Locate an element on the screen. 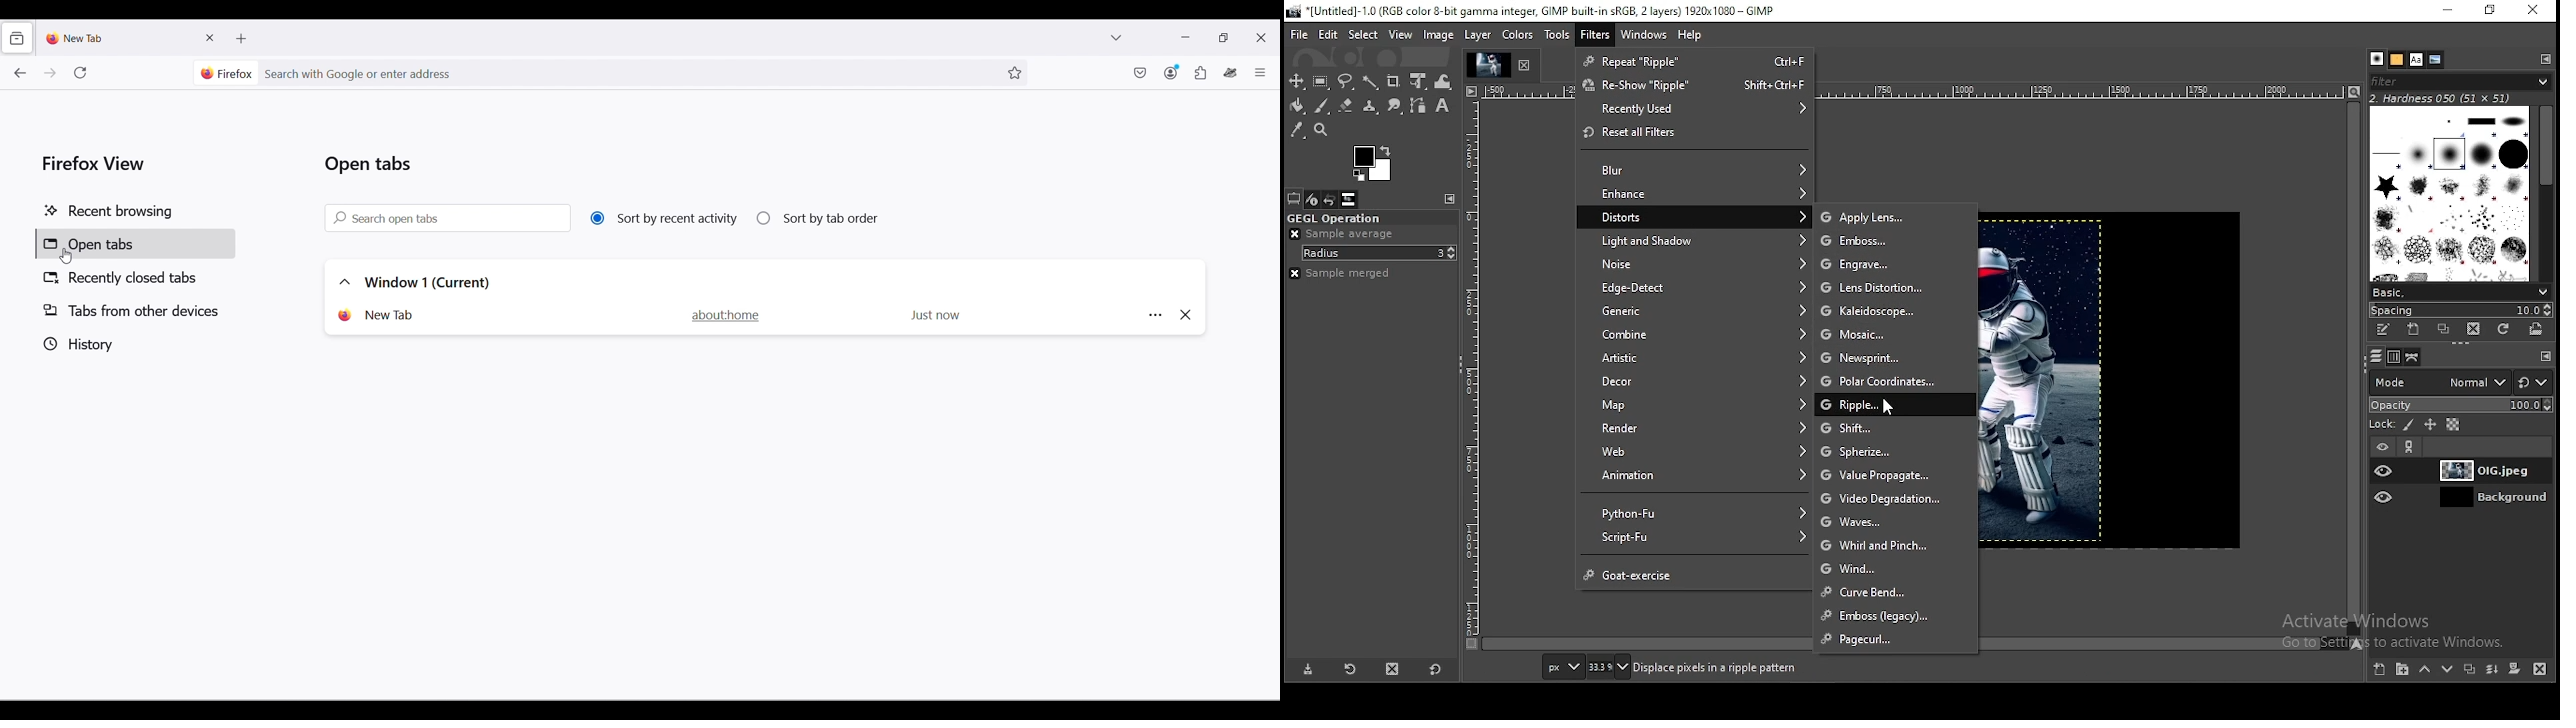 This screenshot has height=728, width=2576. Account is located at coordinates (1172, 72).